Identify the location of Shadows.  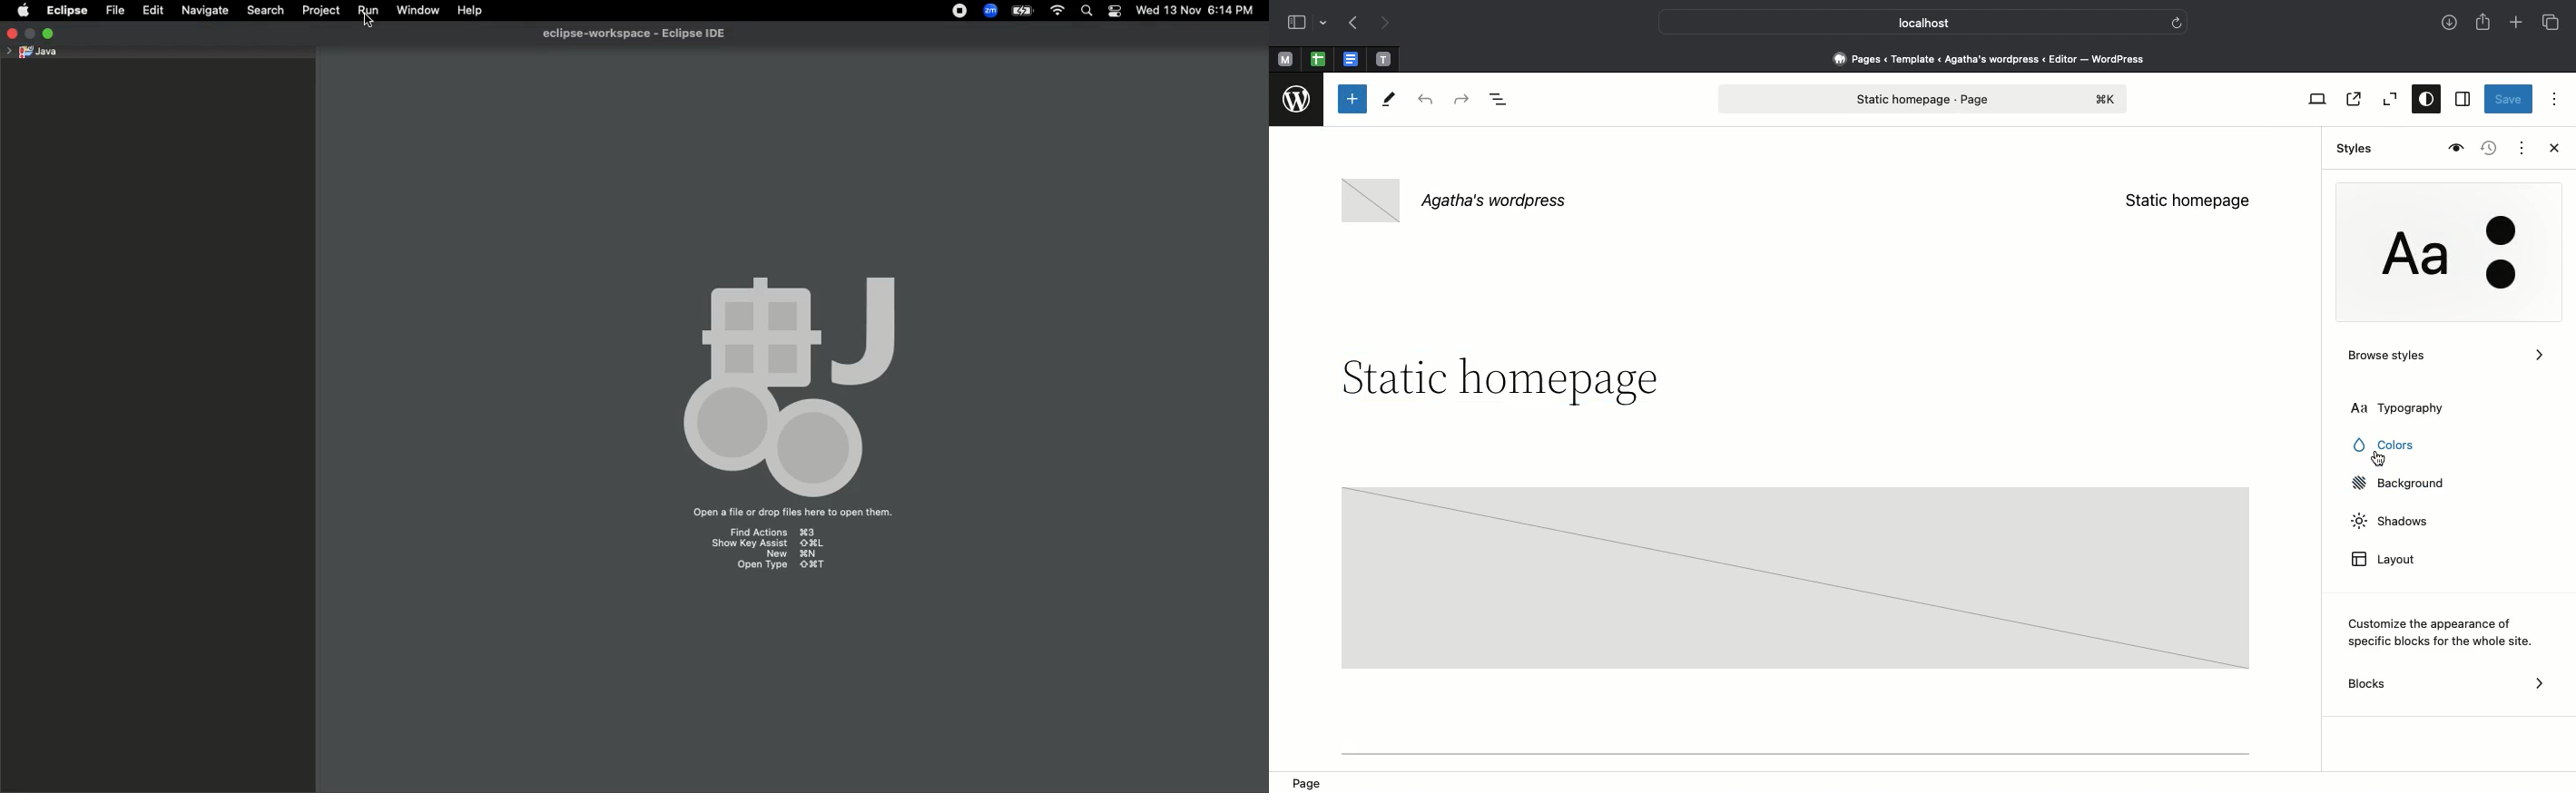
(2387, 523).